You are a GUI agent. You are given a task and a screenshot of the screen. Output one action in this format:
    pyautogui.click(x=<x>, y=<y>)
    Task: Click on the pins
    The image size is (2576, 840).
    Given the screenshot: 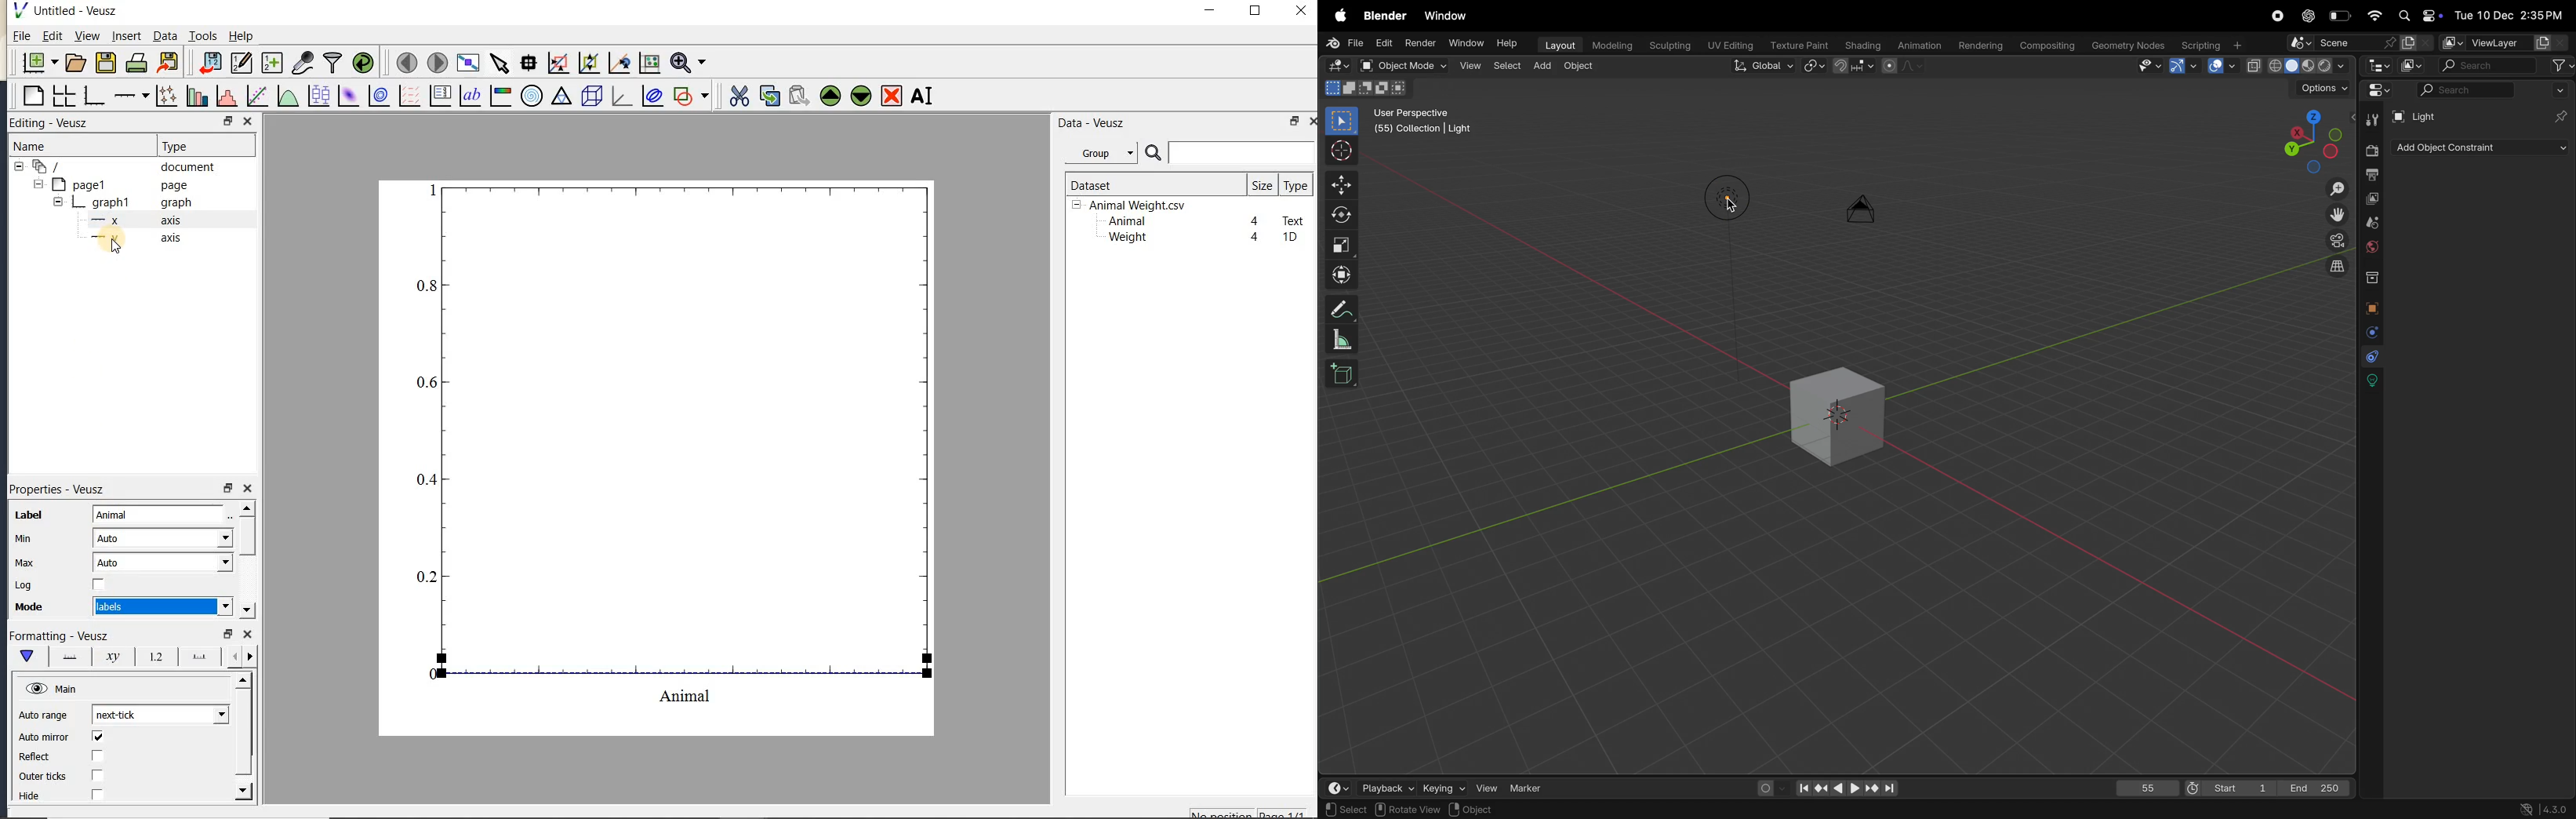 What is the action you would take?
    pyautogui.click(x=2561, y=116)
    